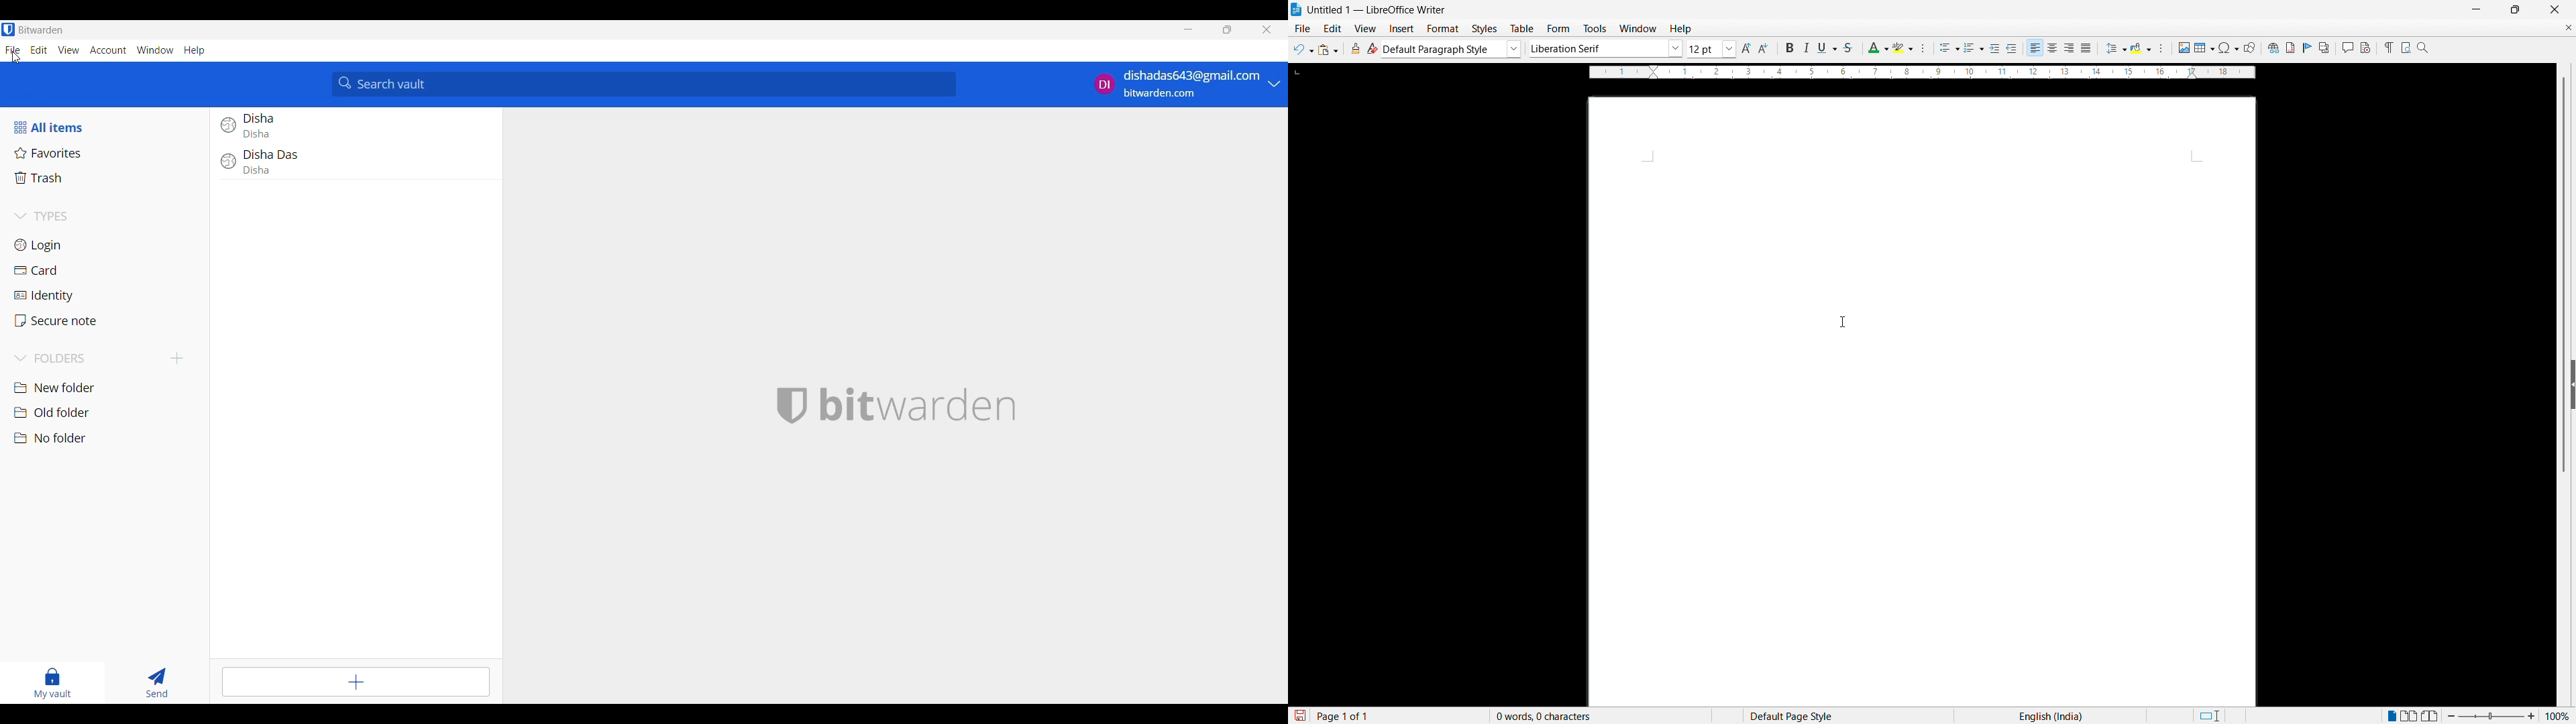 This screenshot has height=728, width=2576. I want to click on Standard selection , so click(2208, 716).